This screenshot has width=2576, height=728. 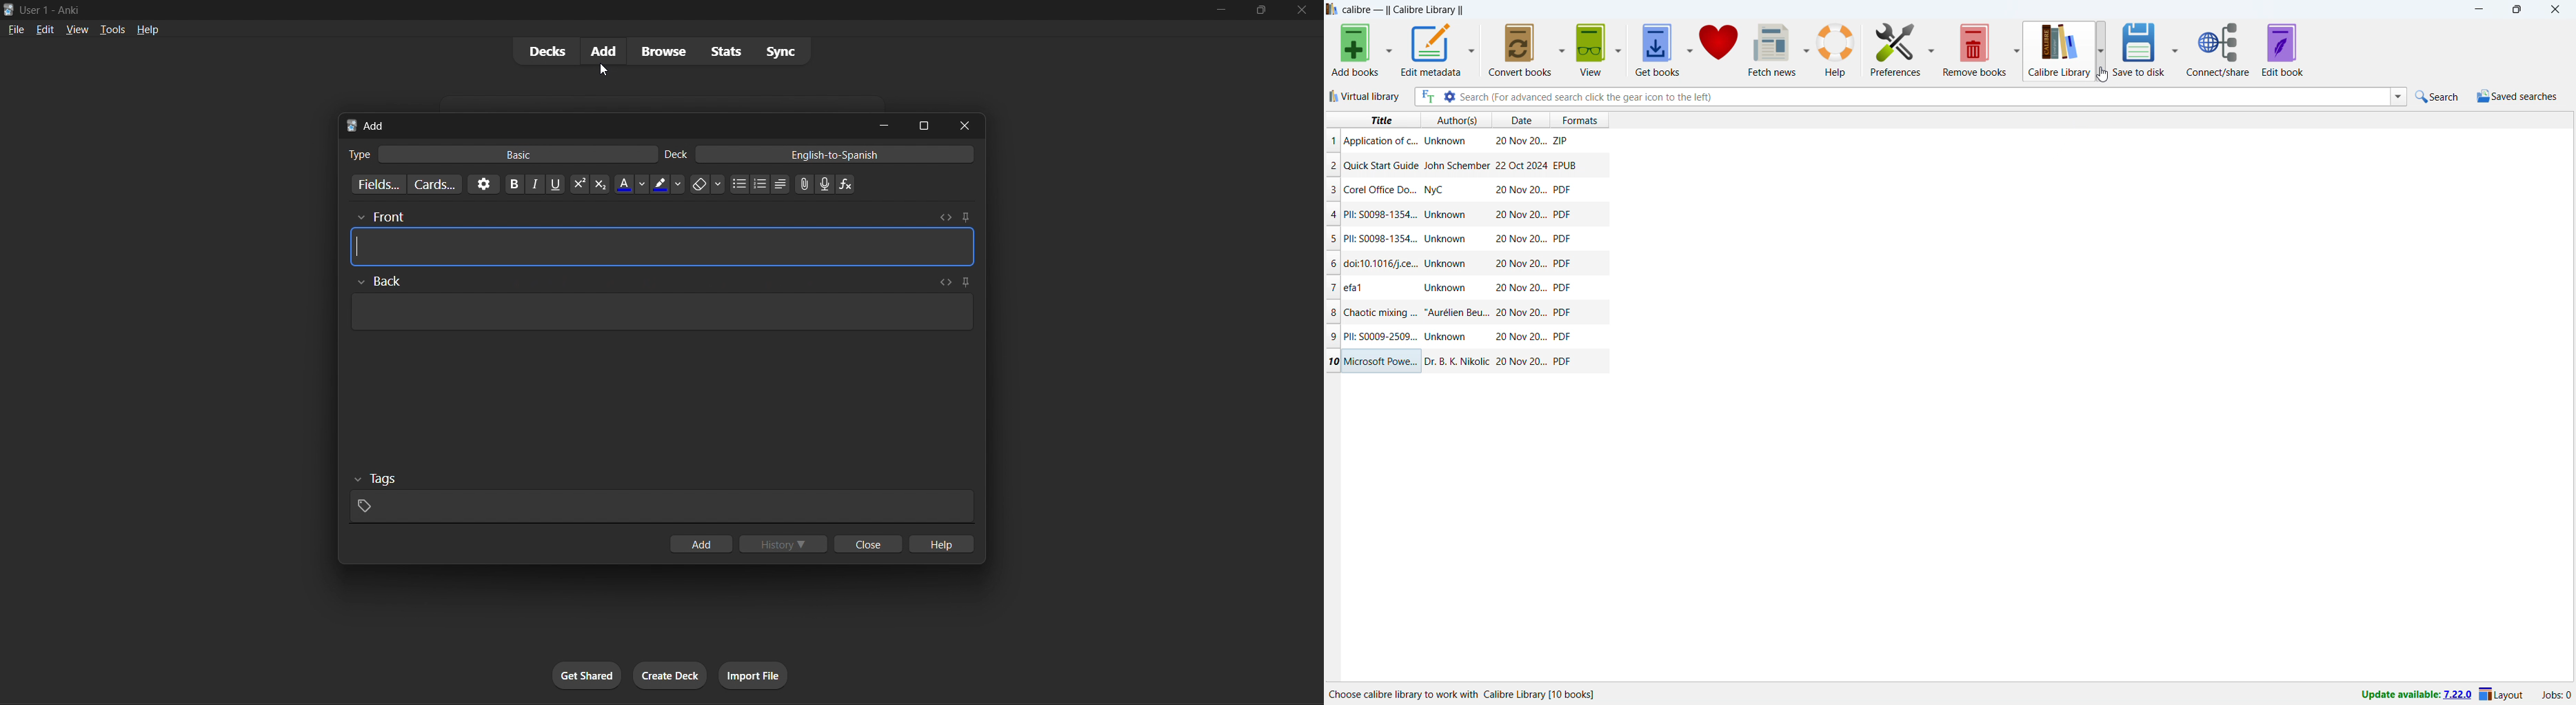 I want to click on maximize, so click(x=923, y=126).